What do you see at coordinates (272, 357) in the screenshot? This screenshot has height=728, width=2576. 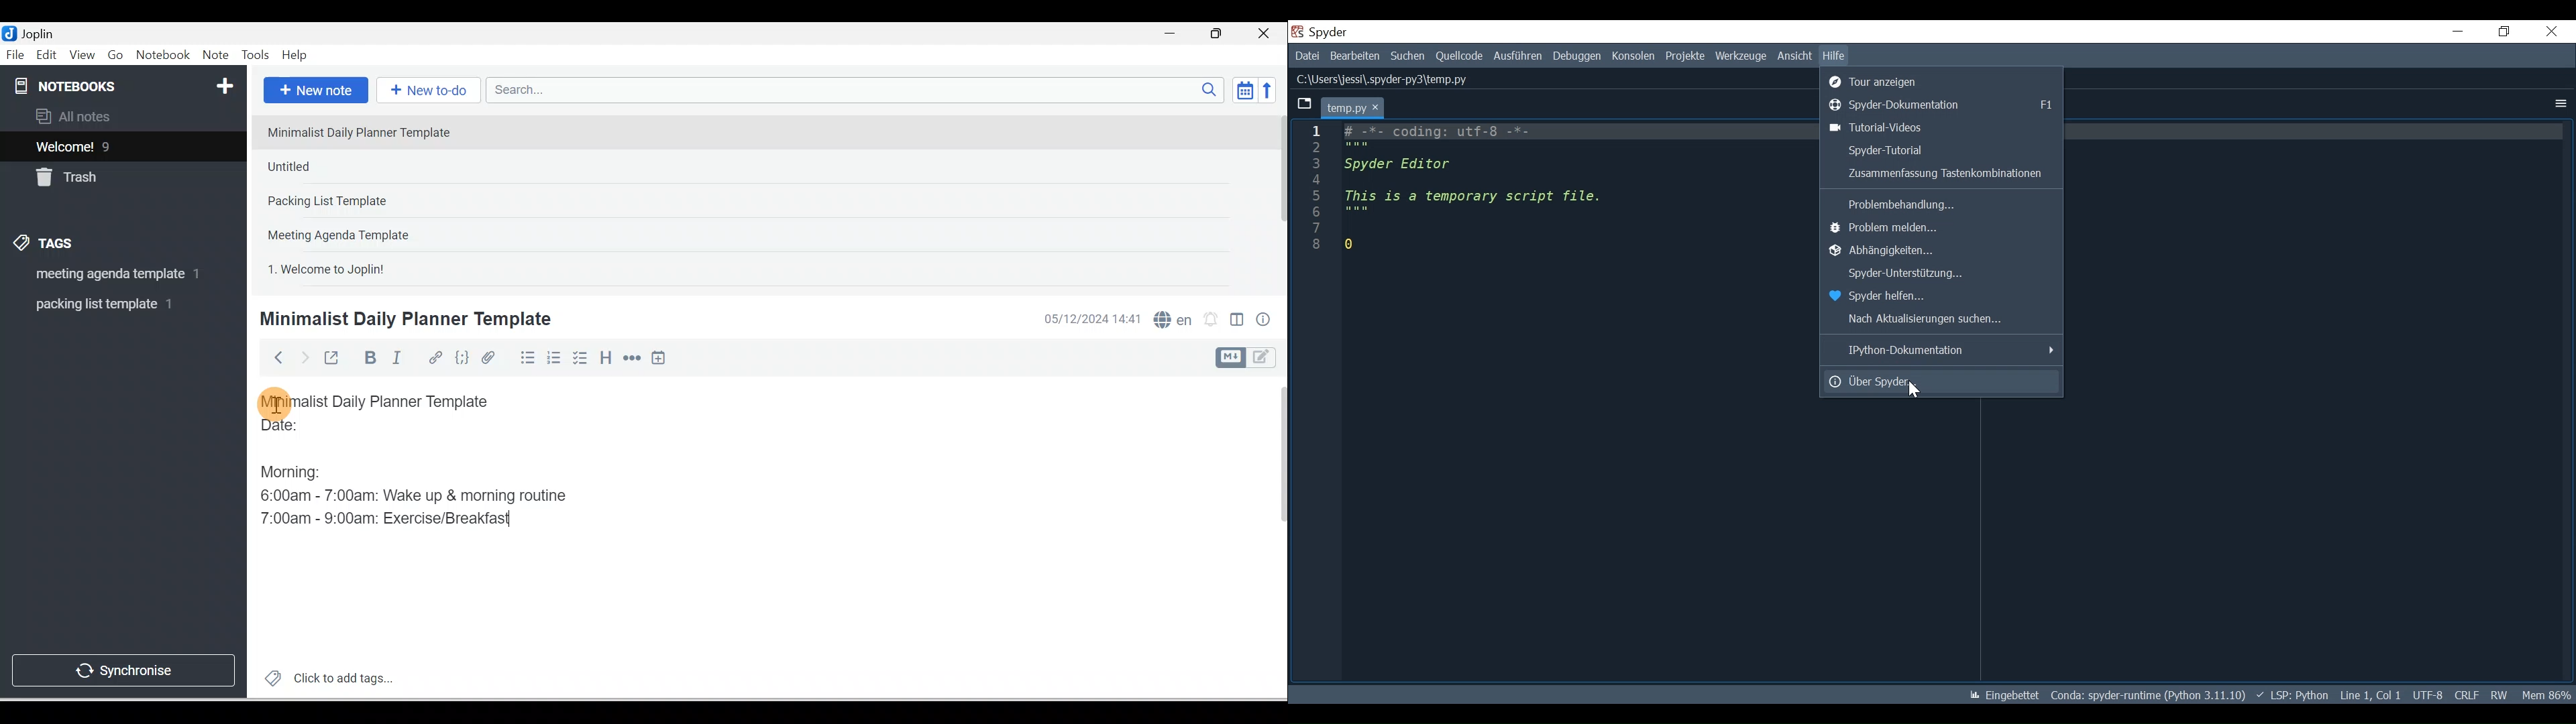 I see `Back` at bounding box center [272, 357].